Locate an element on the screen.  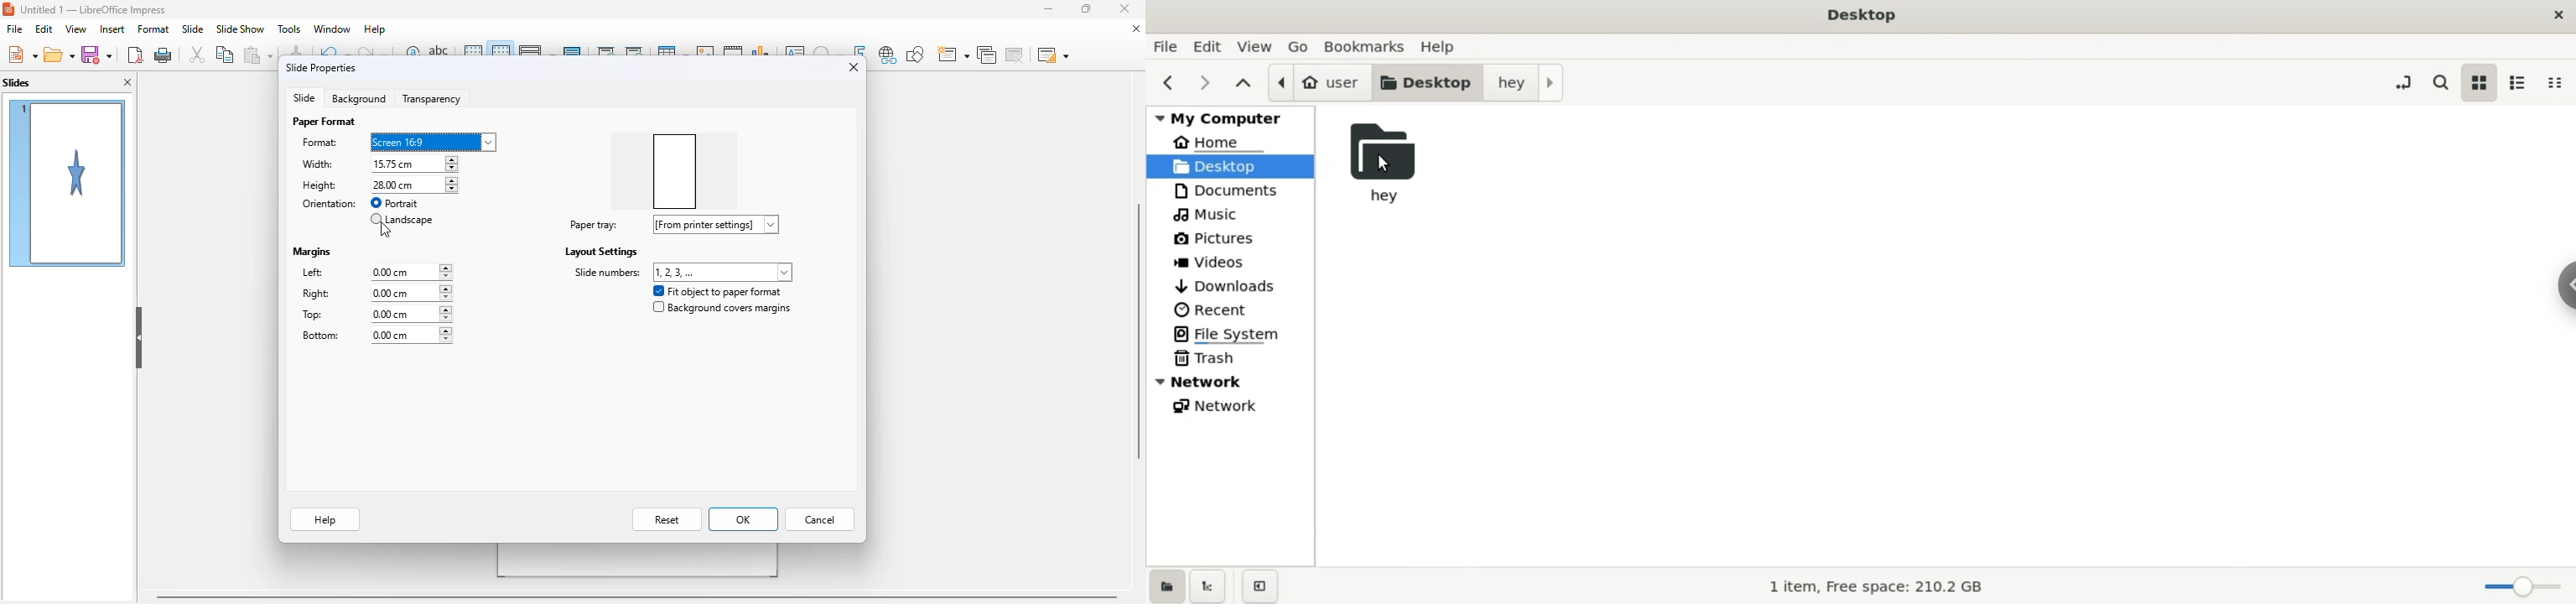
parent folders is located at coordinates (1246, 85).